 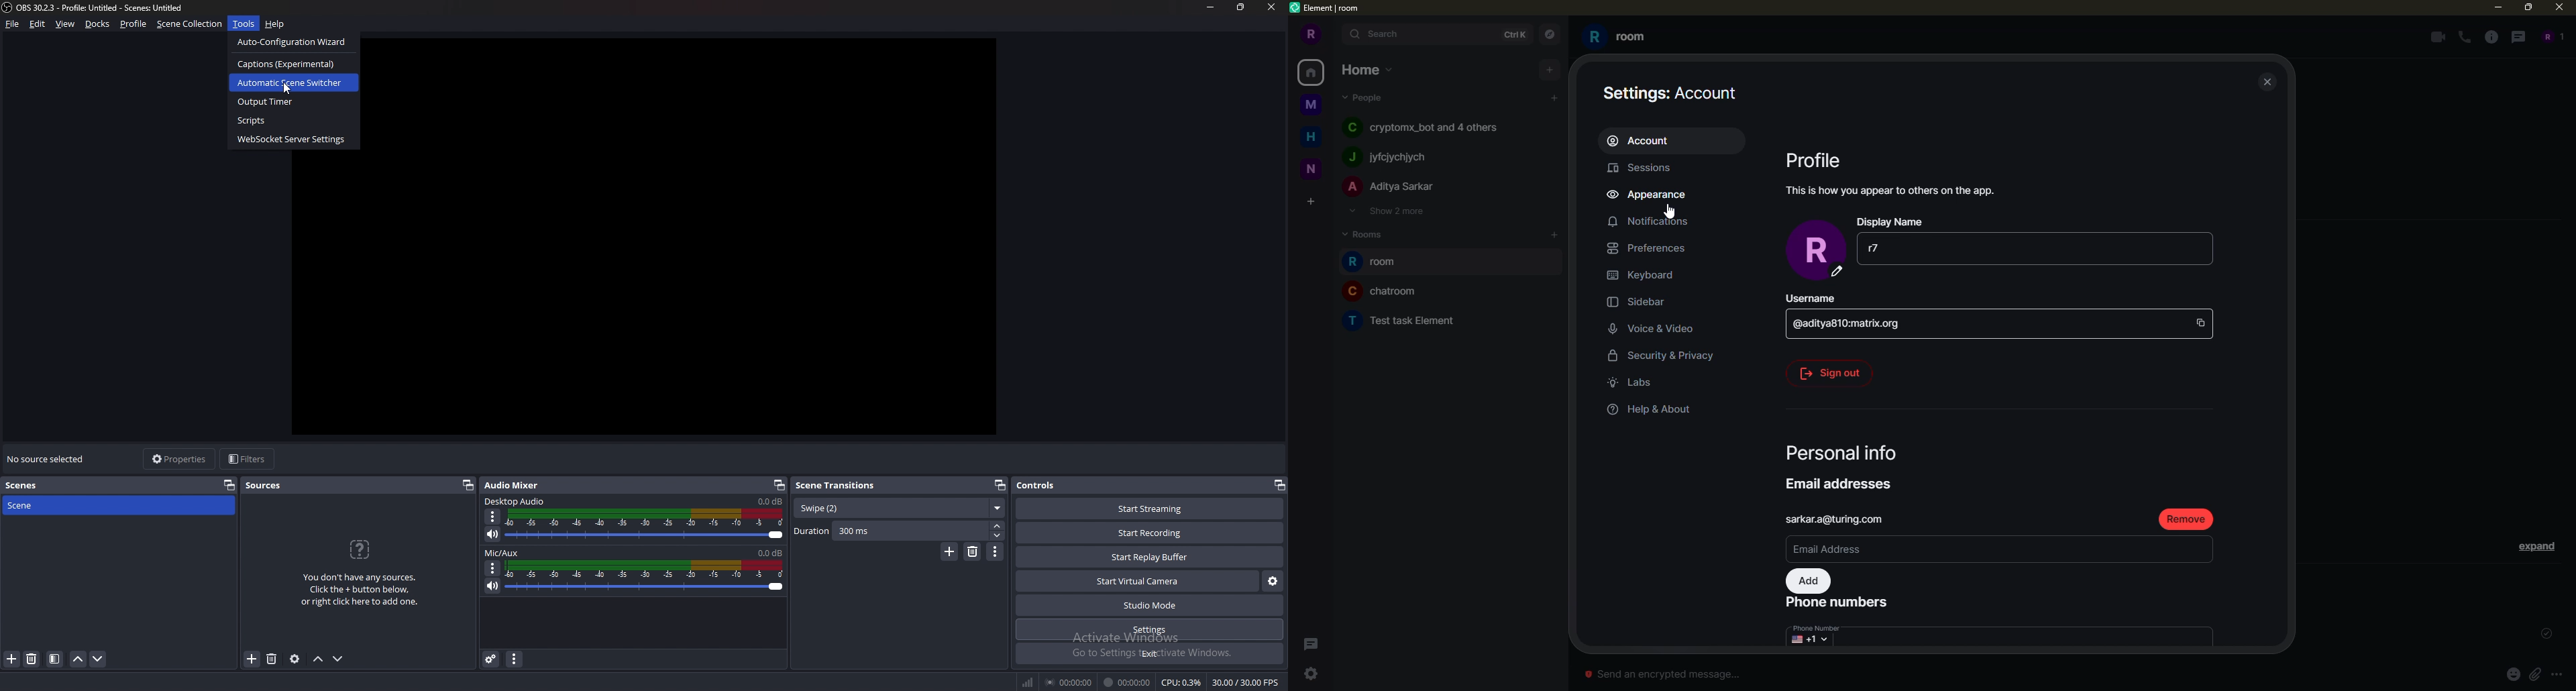 I want to click on copy, so click(x=2202, y=323).